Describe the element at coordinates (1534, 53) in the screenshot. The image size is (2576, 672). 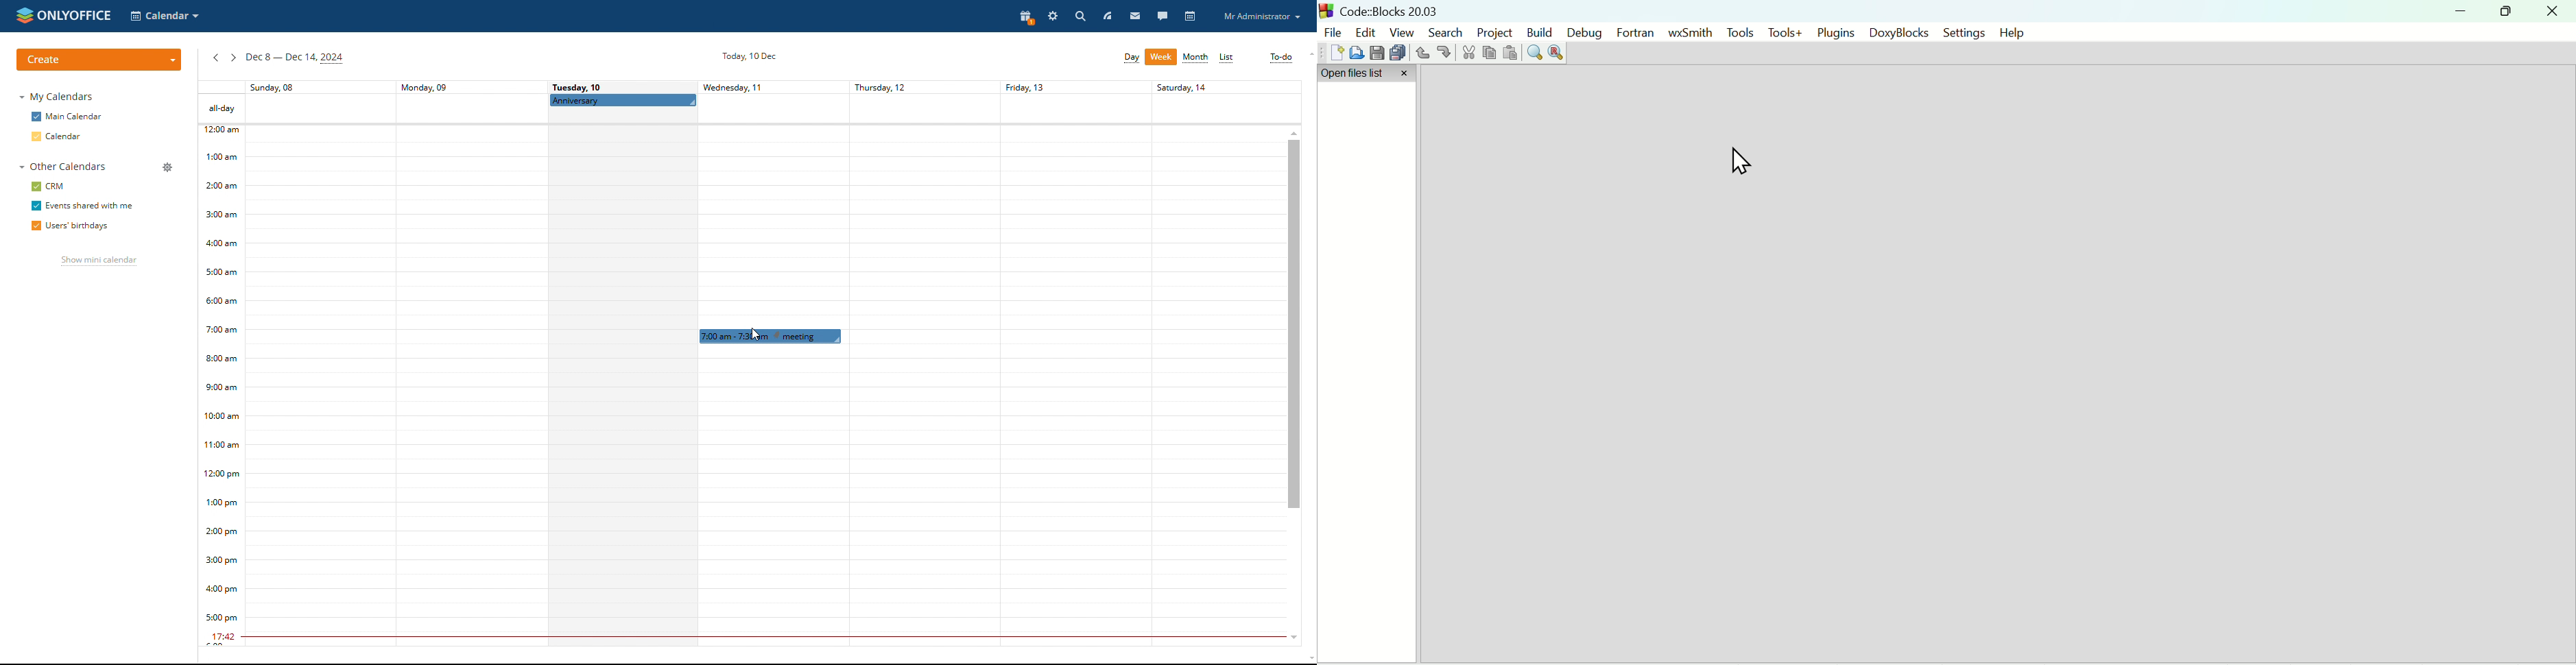
I see `Find` at that location.